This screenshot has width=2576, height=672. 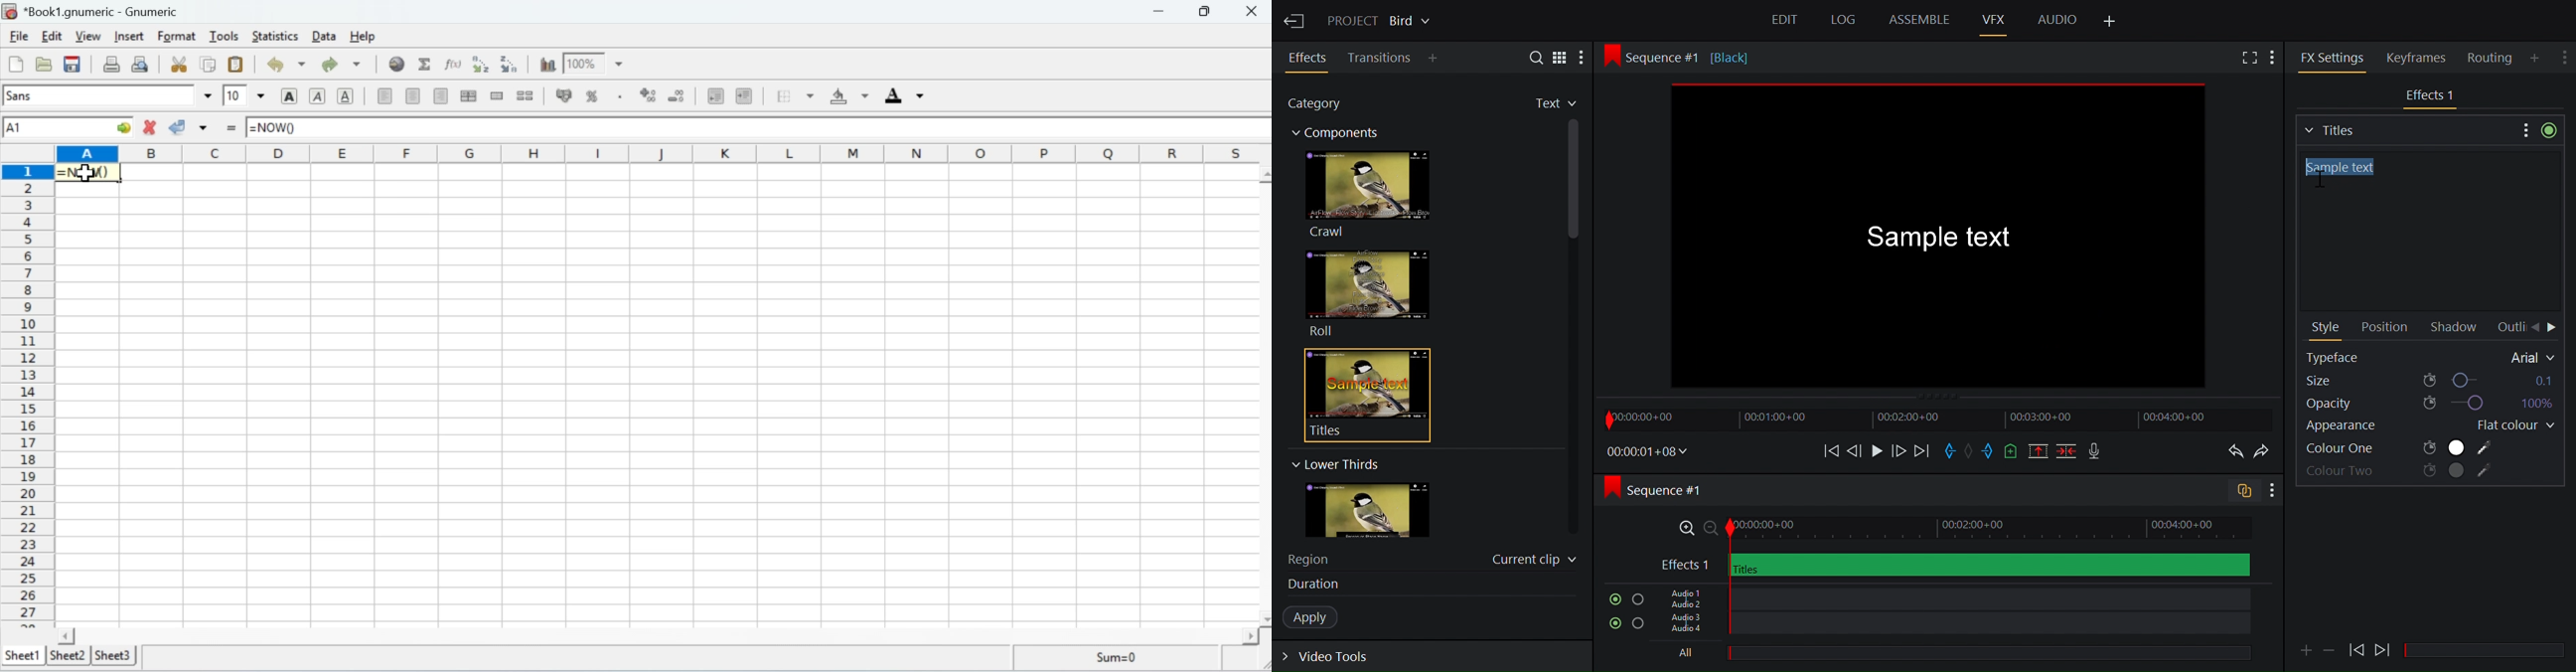 I want to click on Borders, so click(x=794, y=96).